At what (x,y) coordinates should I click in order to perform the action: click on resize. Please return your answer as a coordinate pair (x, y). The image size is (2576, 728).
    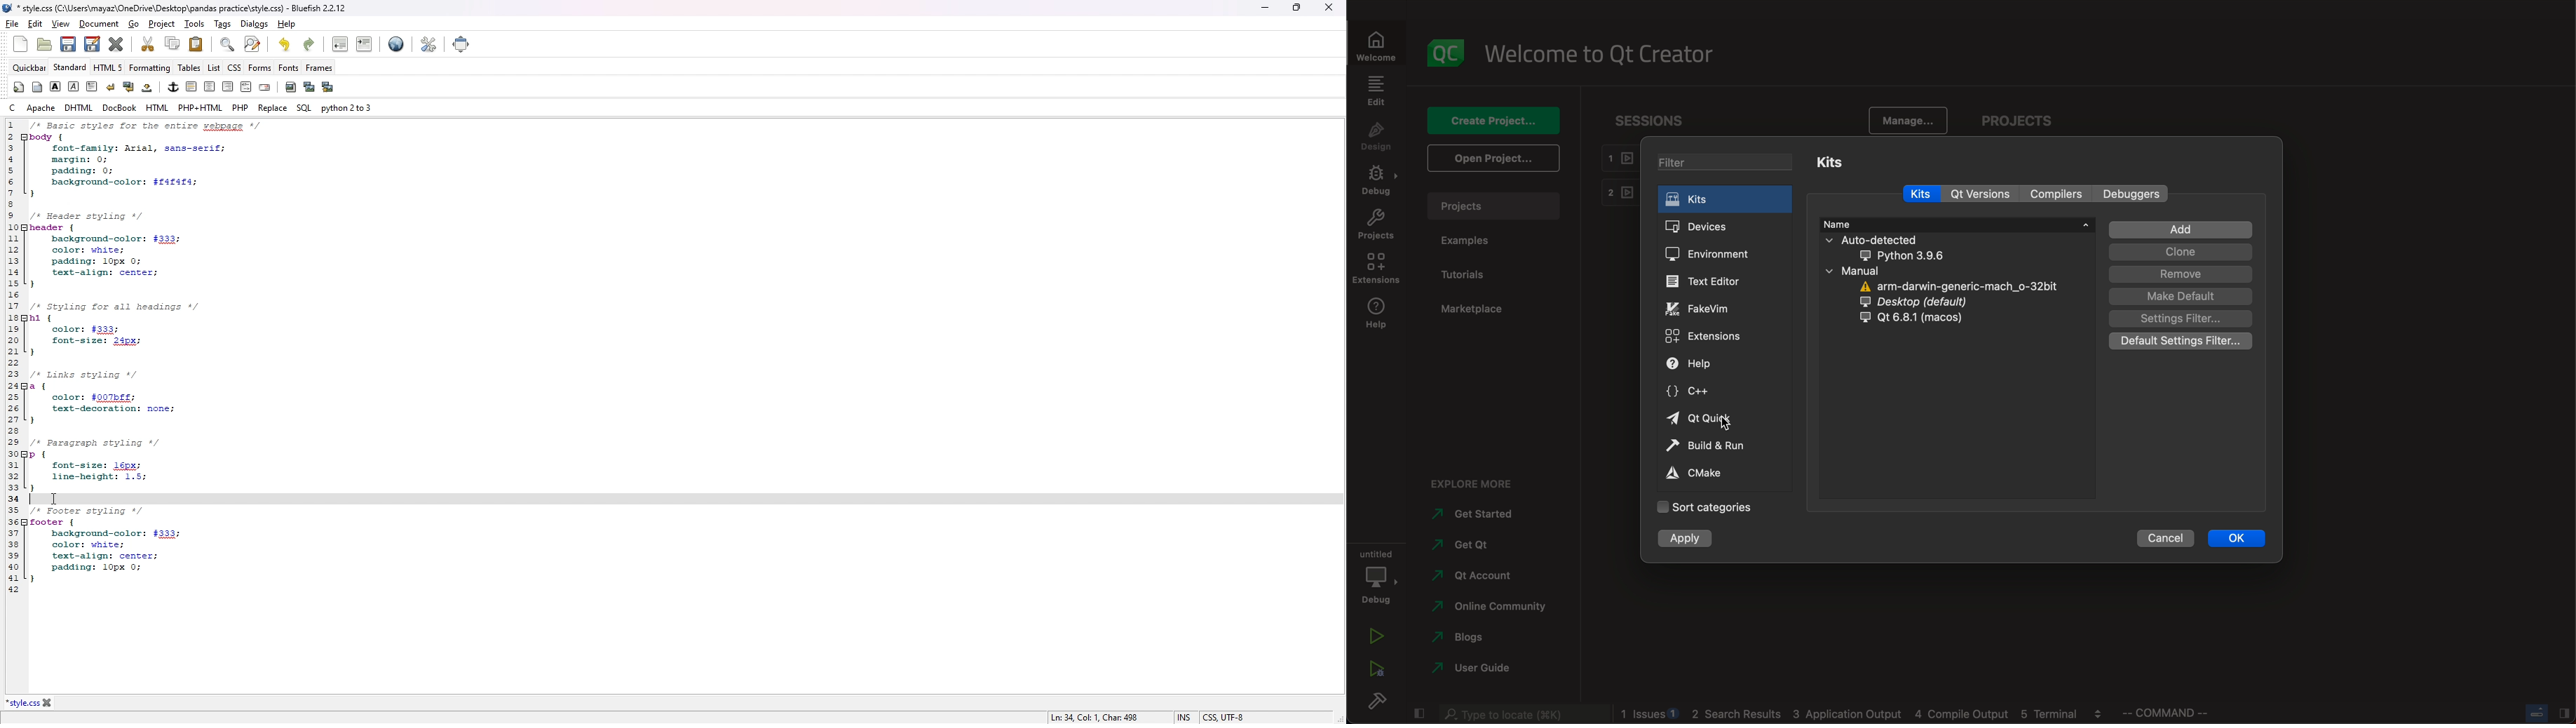
    Looking at the image, I should click on (1296, 8).